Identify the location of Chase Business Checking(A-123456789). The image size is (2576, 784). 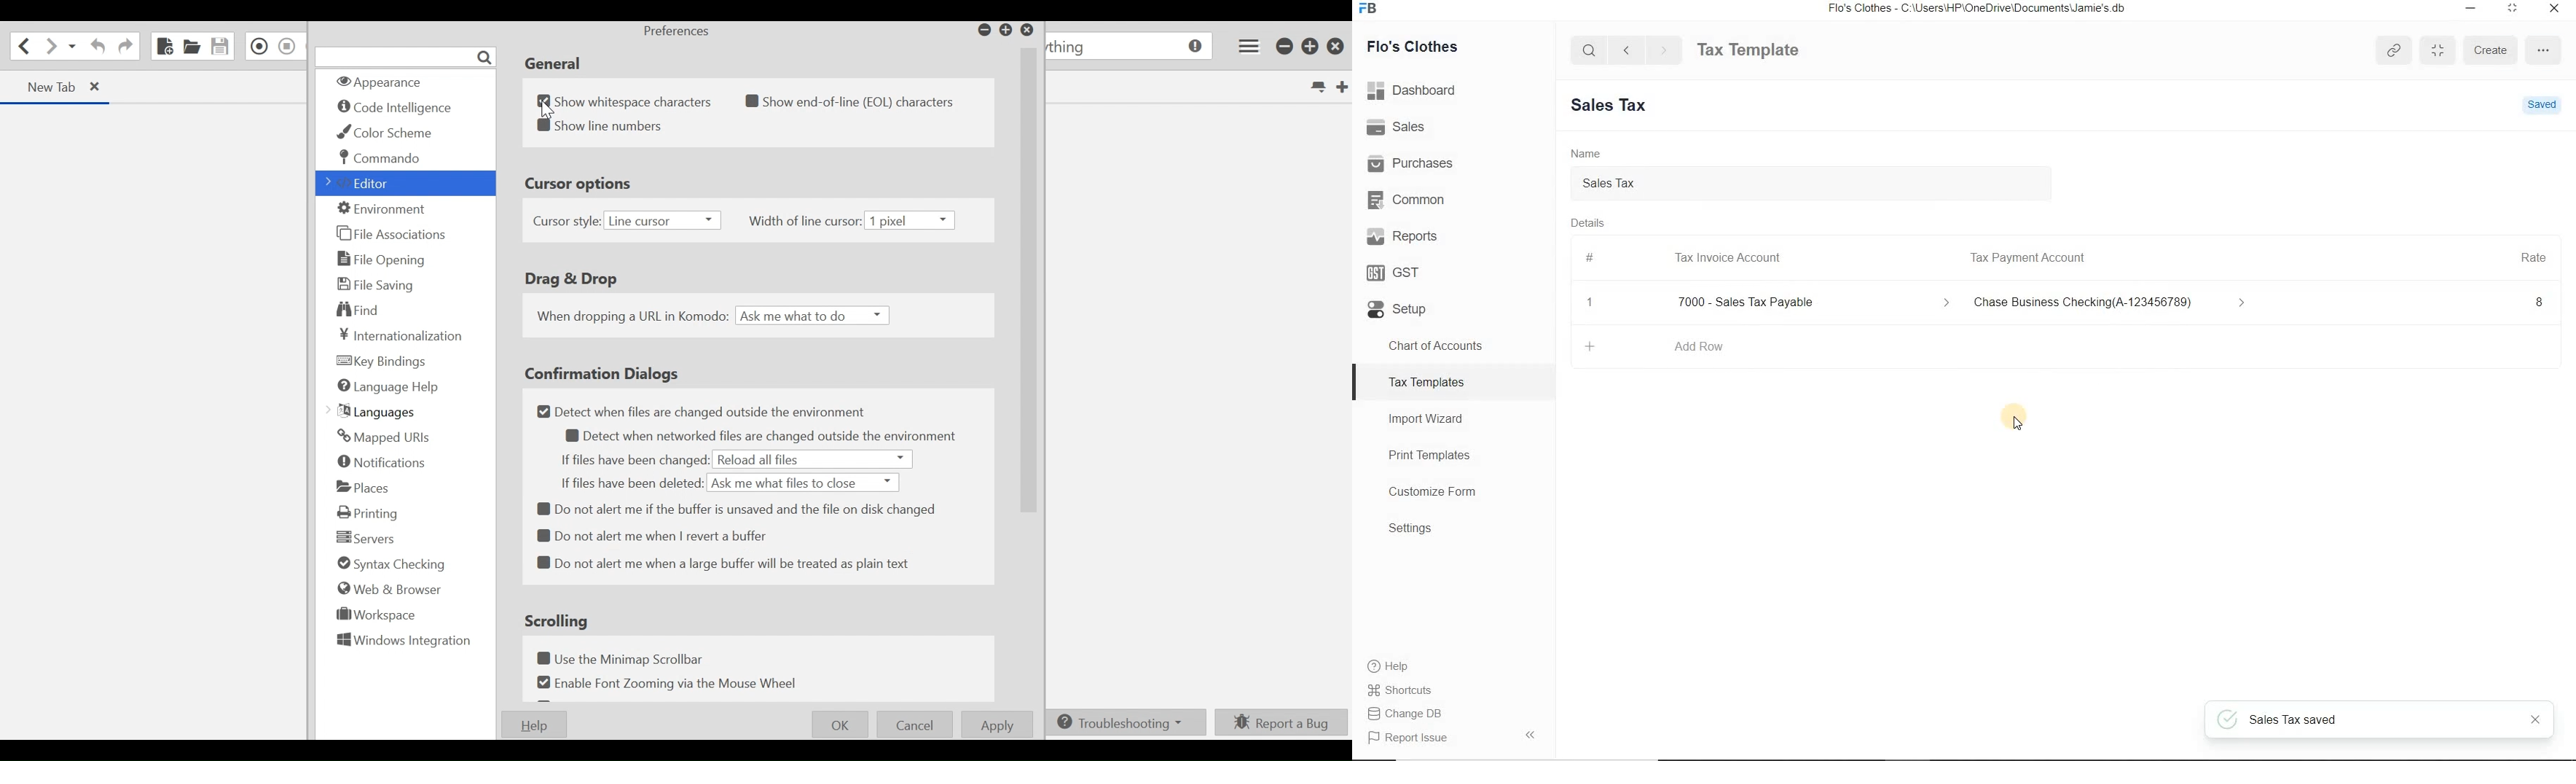
(2113, 303).